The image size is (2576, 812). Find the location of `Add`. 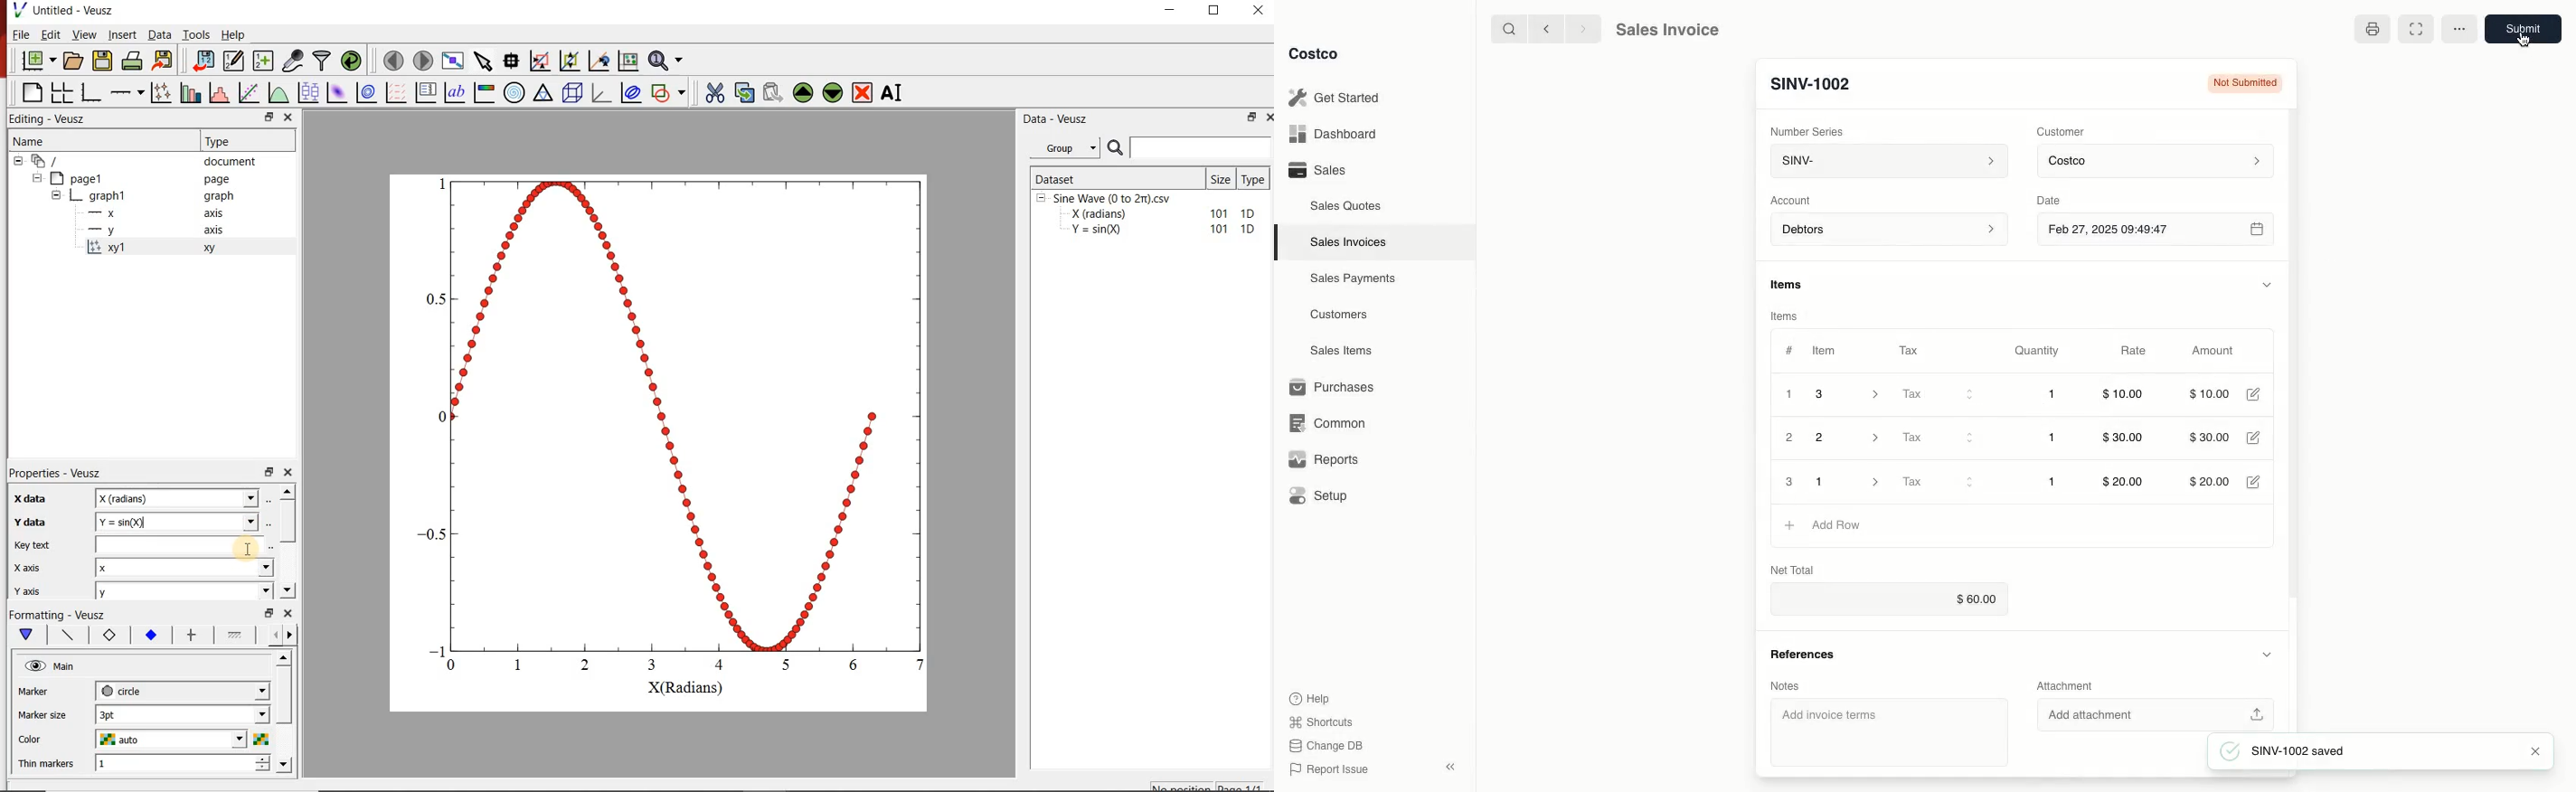

Add is located at coordinates (1789, 524).